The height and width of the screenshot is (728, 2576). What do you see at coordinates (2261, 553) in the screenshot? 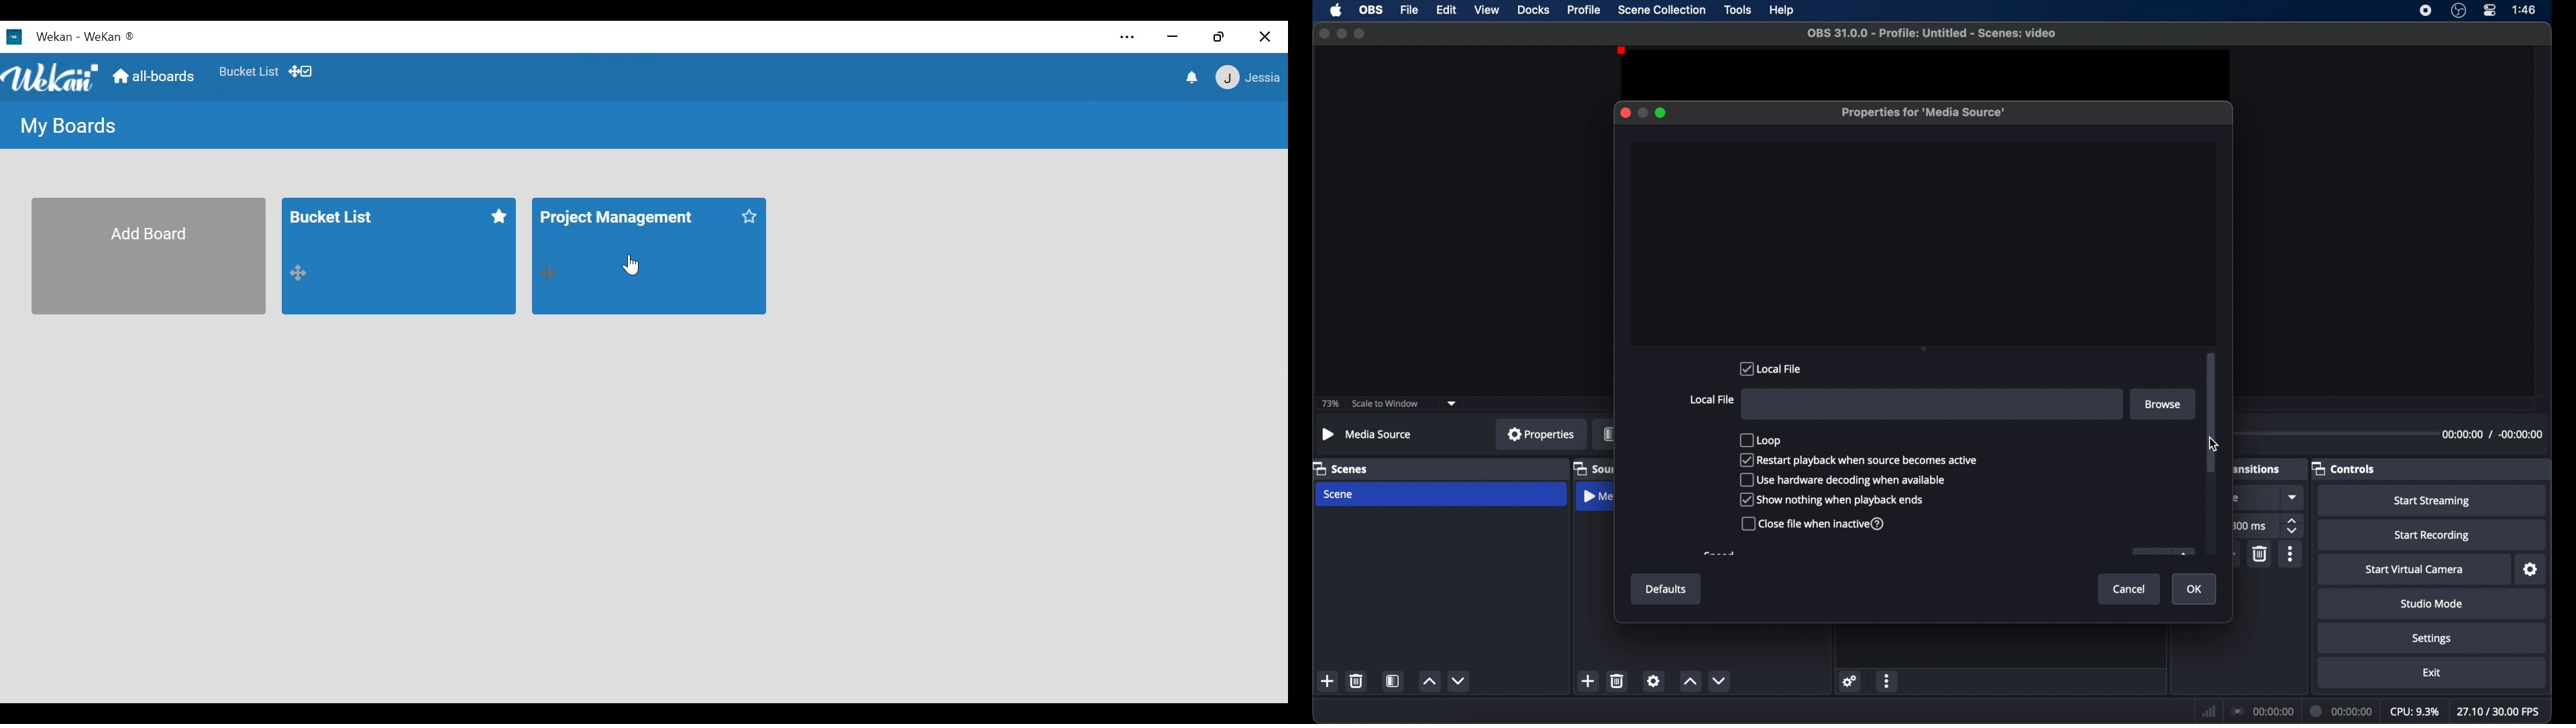
I see `delete` at bounding box center [2261, 553].